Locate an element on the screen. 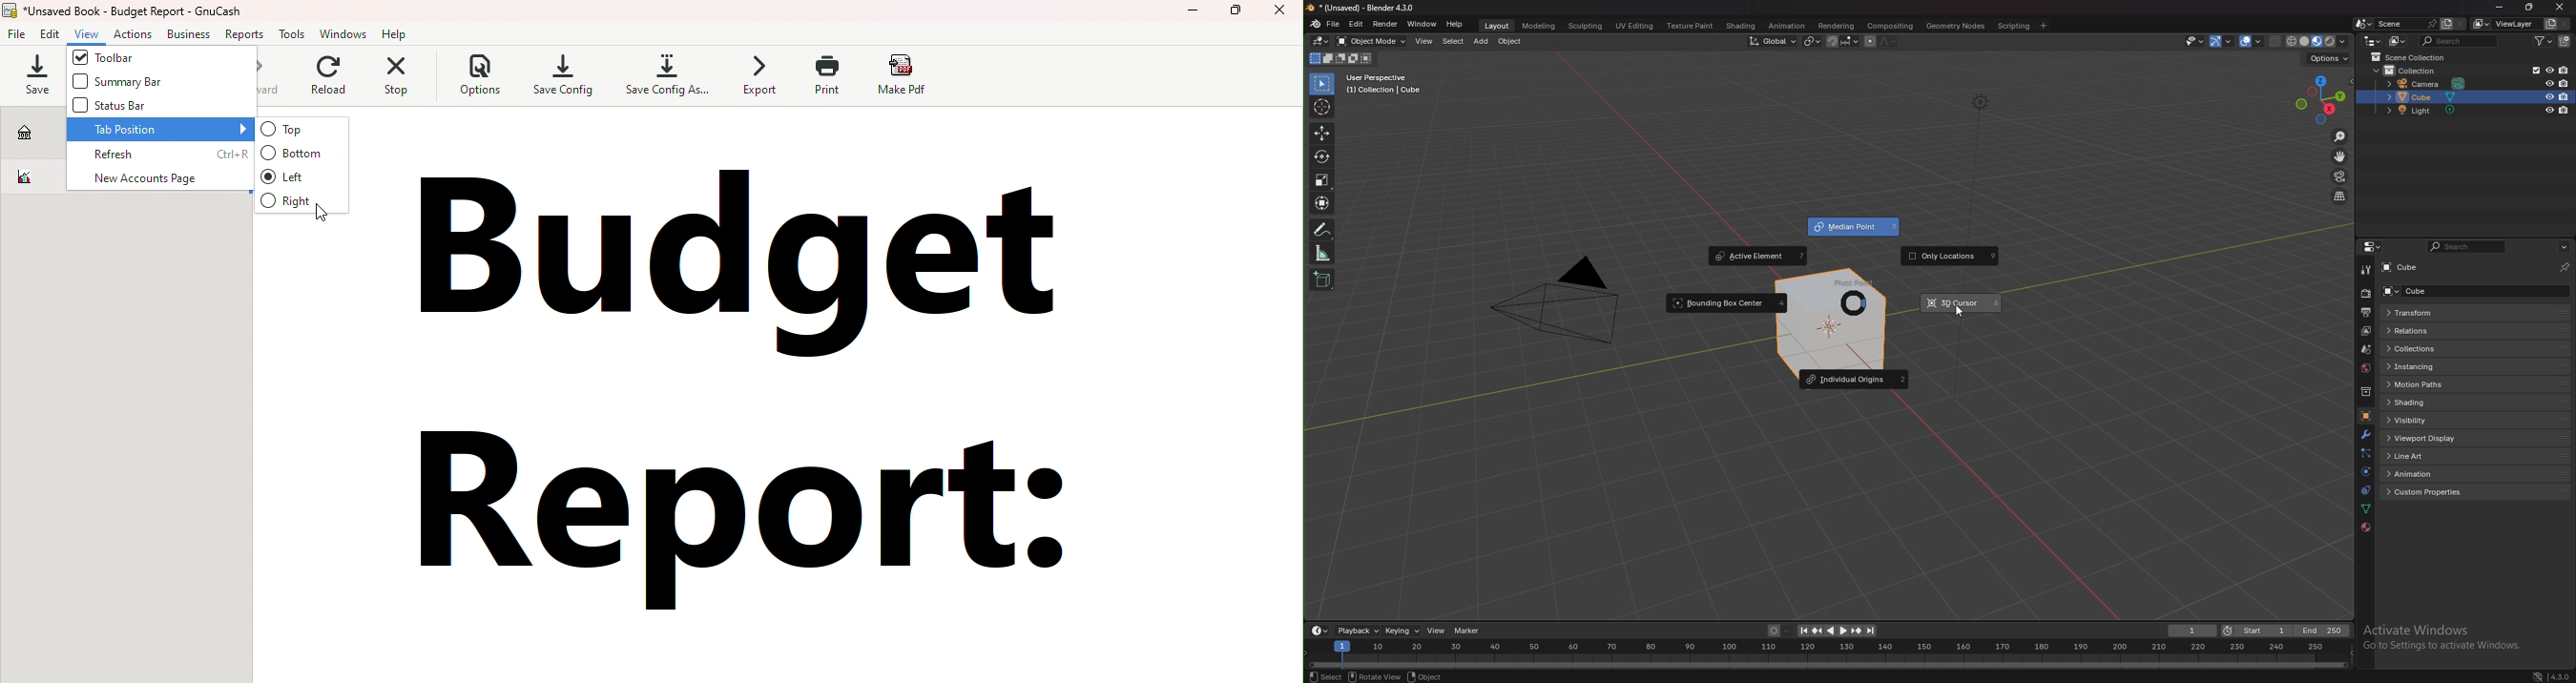  modeling is located at coordinates (1539, 25).